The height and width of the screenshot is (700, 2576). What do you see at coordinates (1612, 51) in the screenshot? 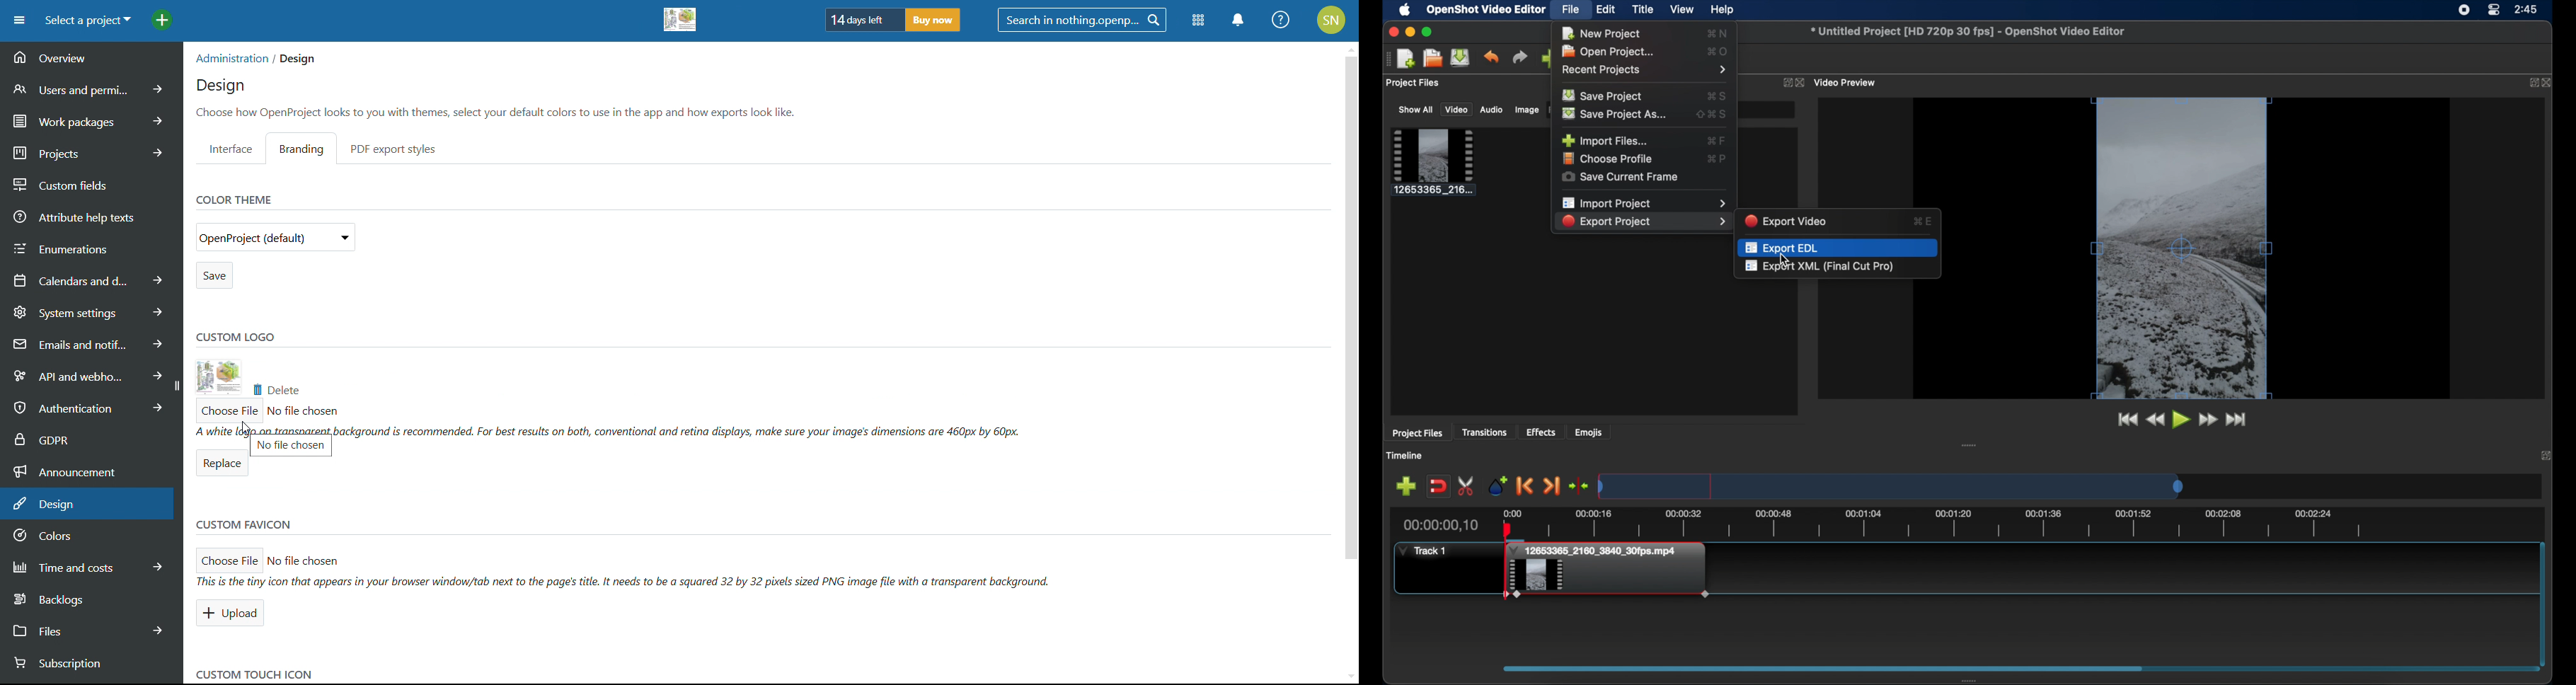
I see `open project` at bounding box center [1612, 51].